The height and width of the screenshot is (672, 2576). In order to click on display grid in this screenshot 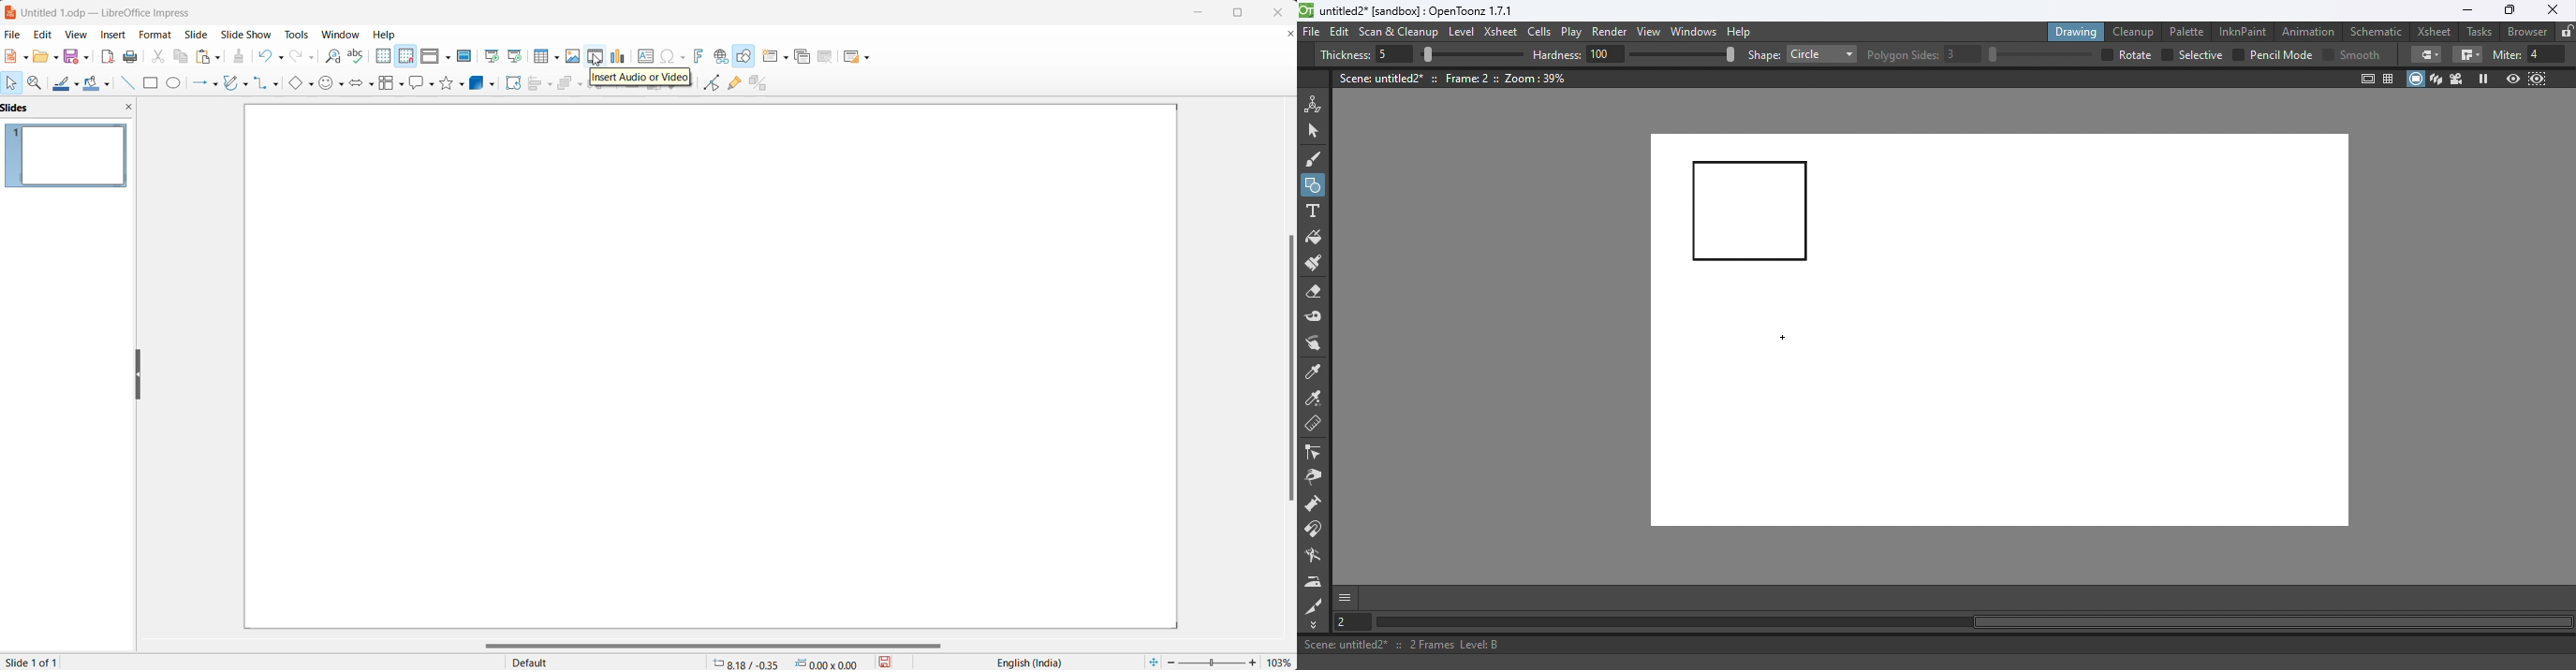, I will do `click(384, 57)`.